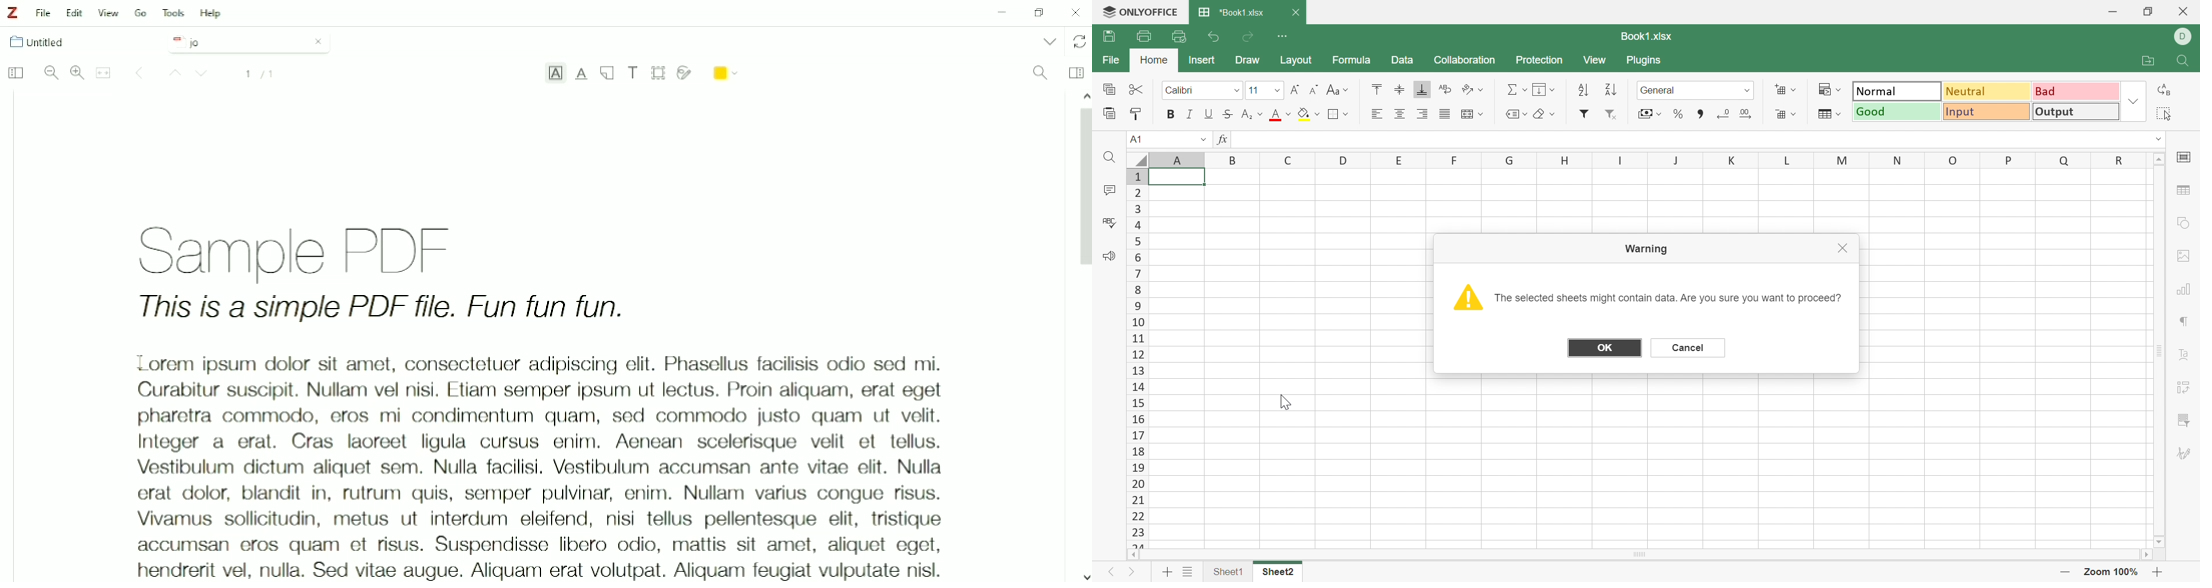 The height and width of the screenshot is (588, 2212). I want to click on Drop Down, so click(1748, 90).